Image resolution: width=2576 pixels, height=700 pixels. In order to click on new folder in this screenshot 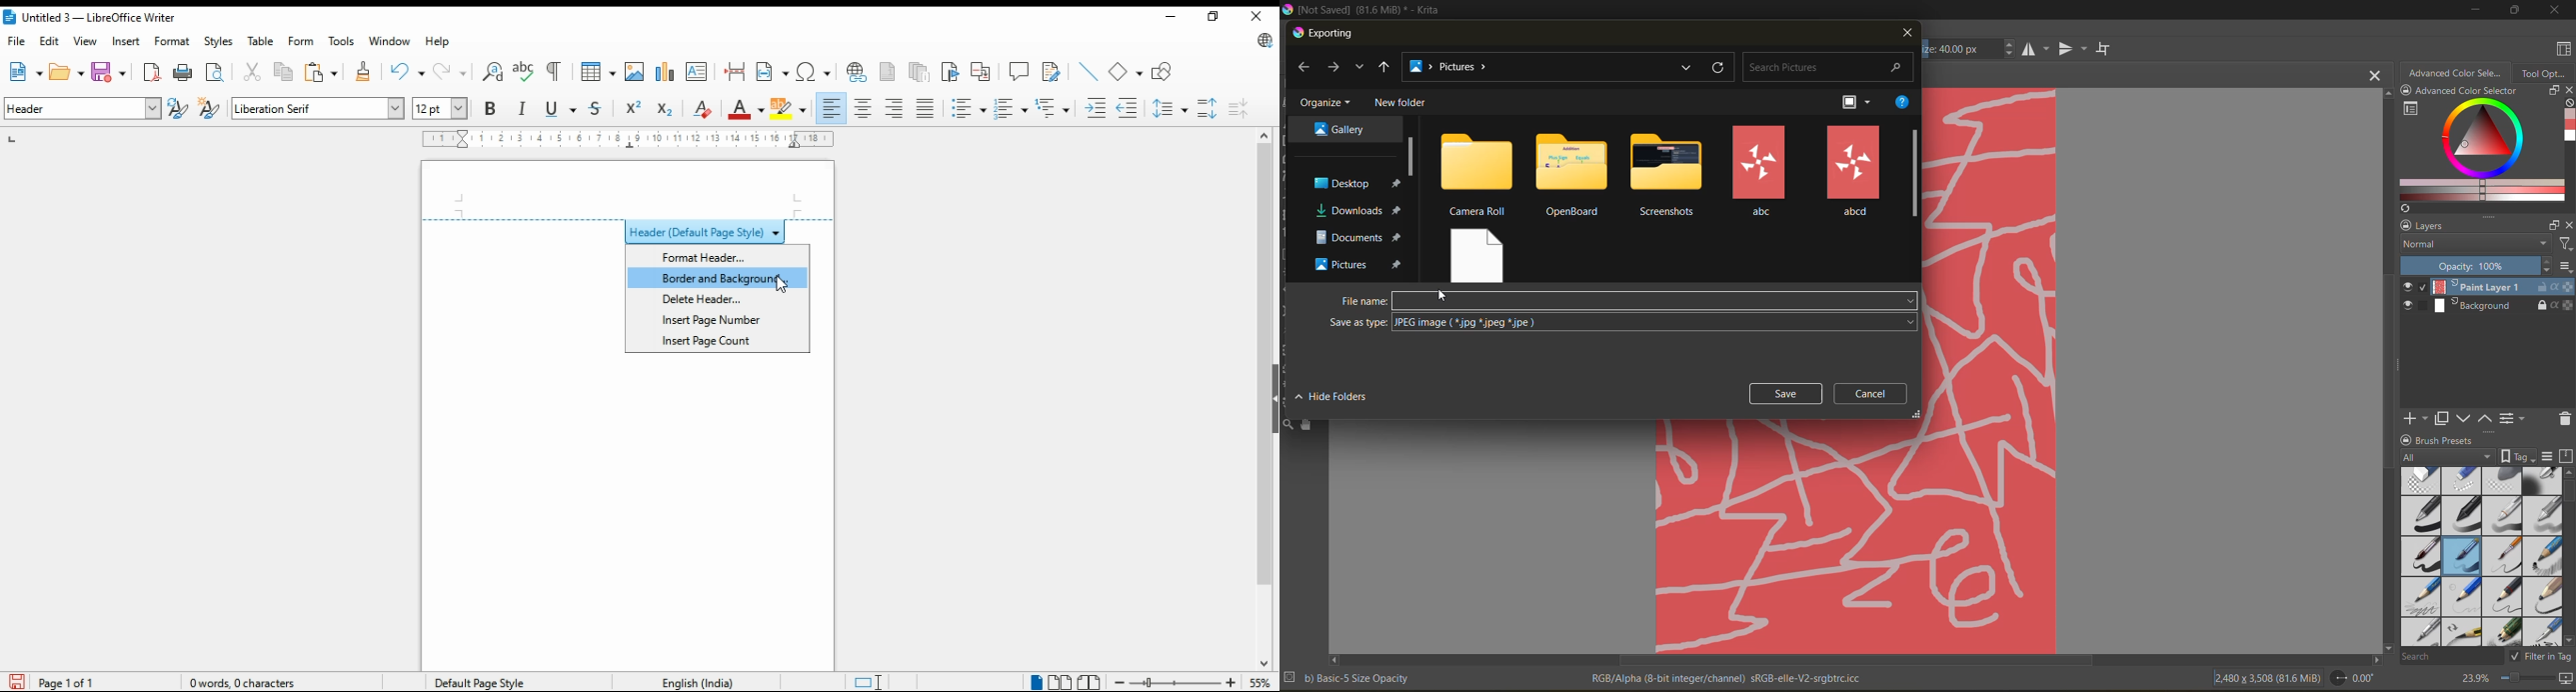, I will do `click(1403, 103)`.